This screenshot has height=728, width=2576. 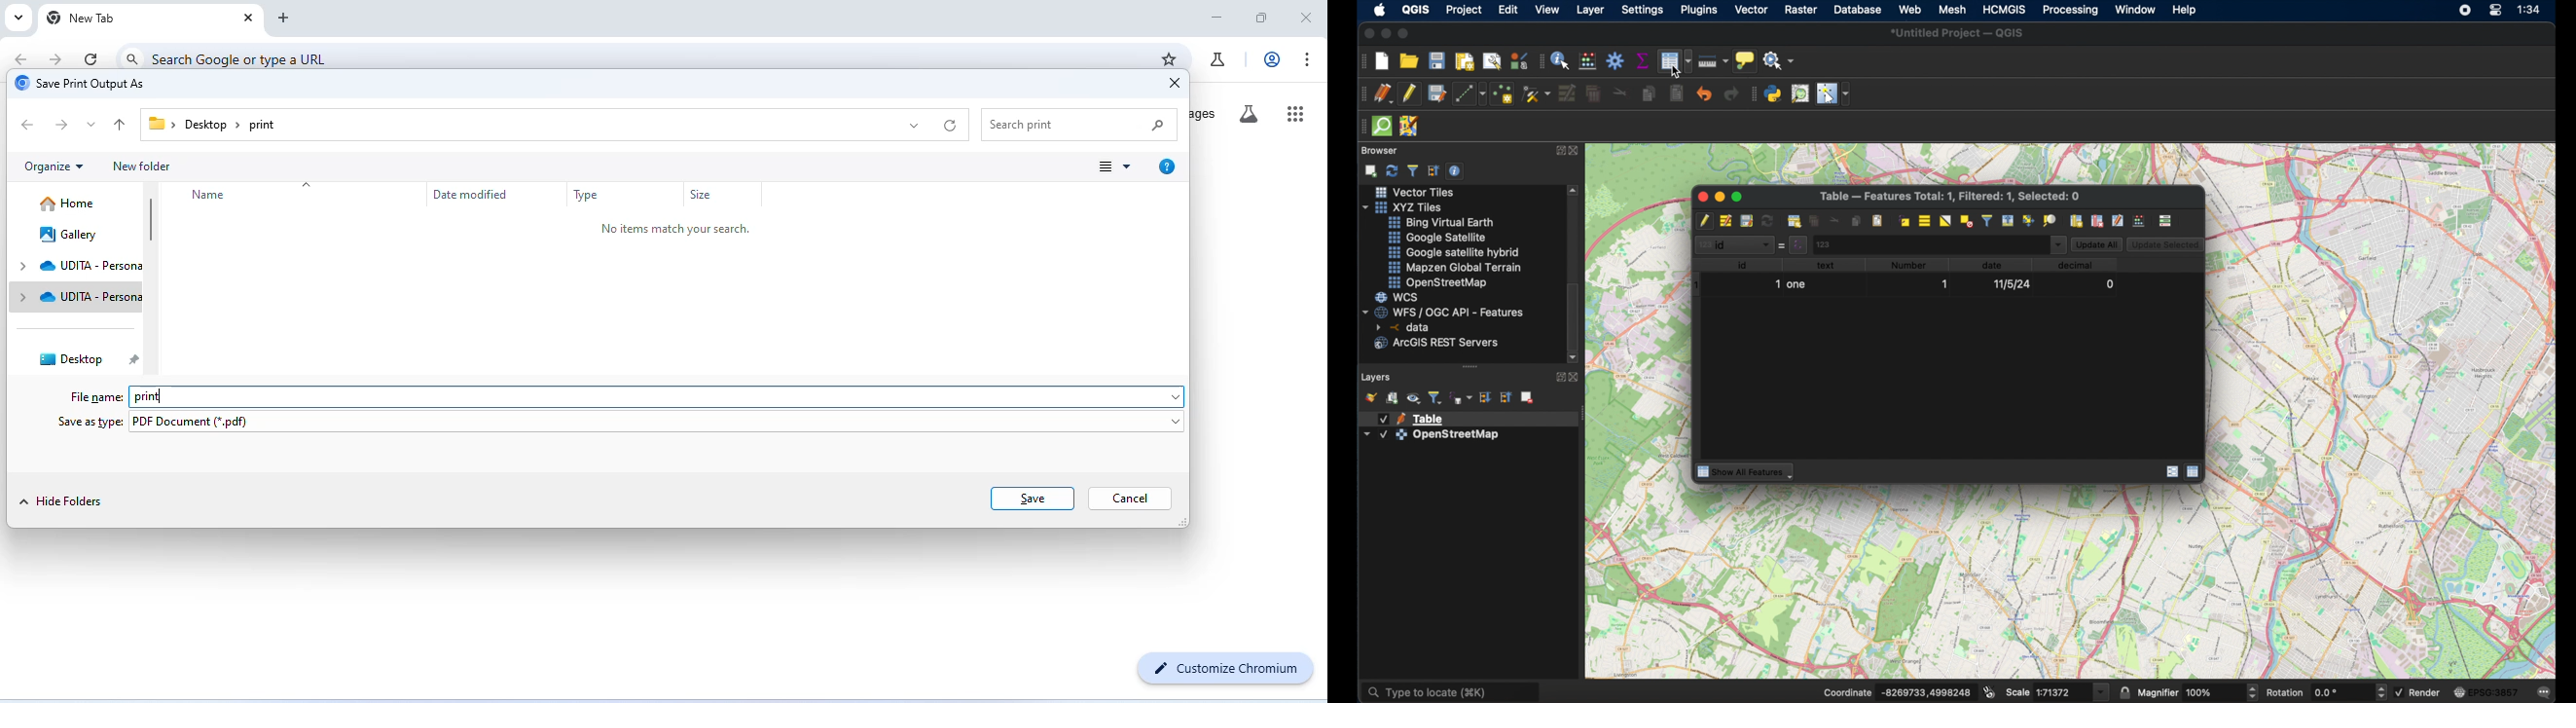 What do you see at coordinates (1400, 297) in the screenshot?
I see `wcs` at bounding box center [1400, 297].